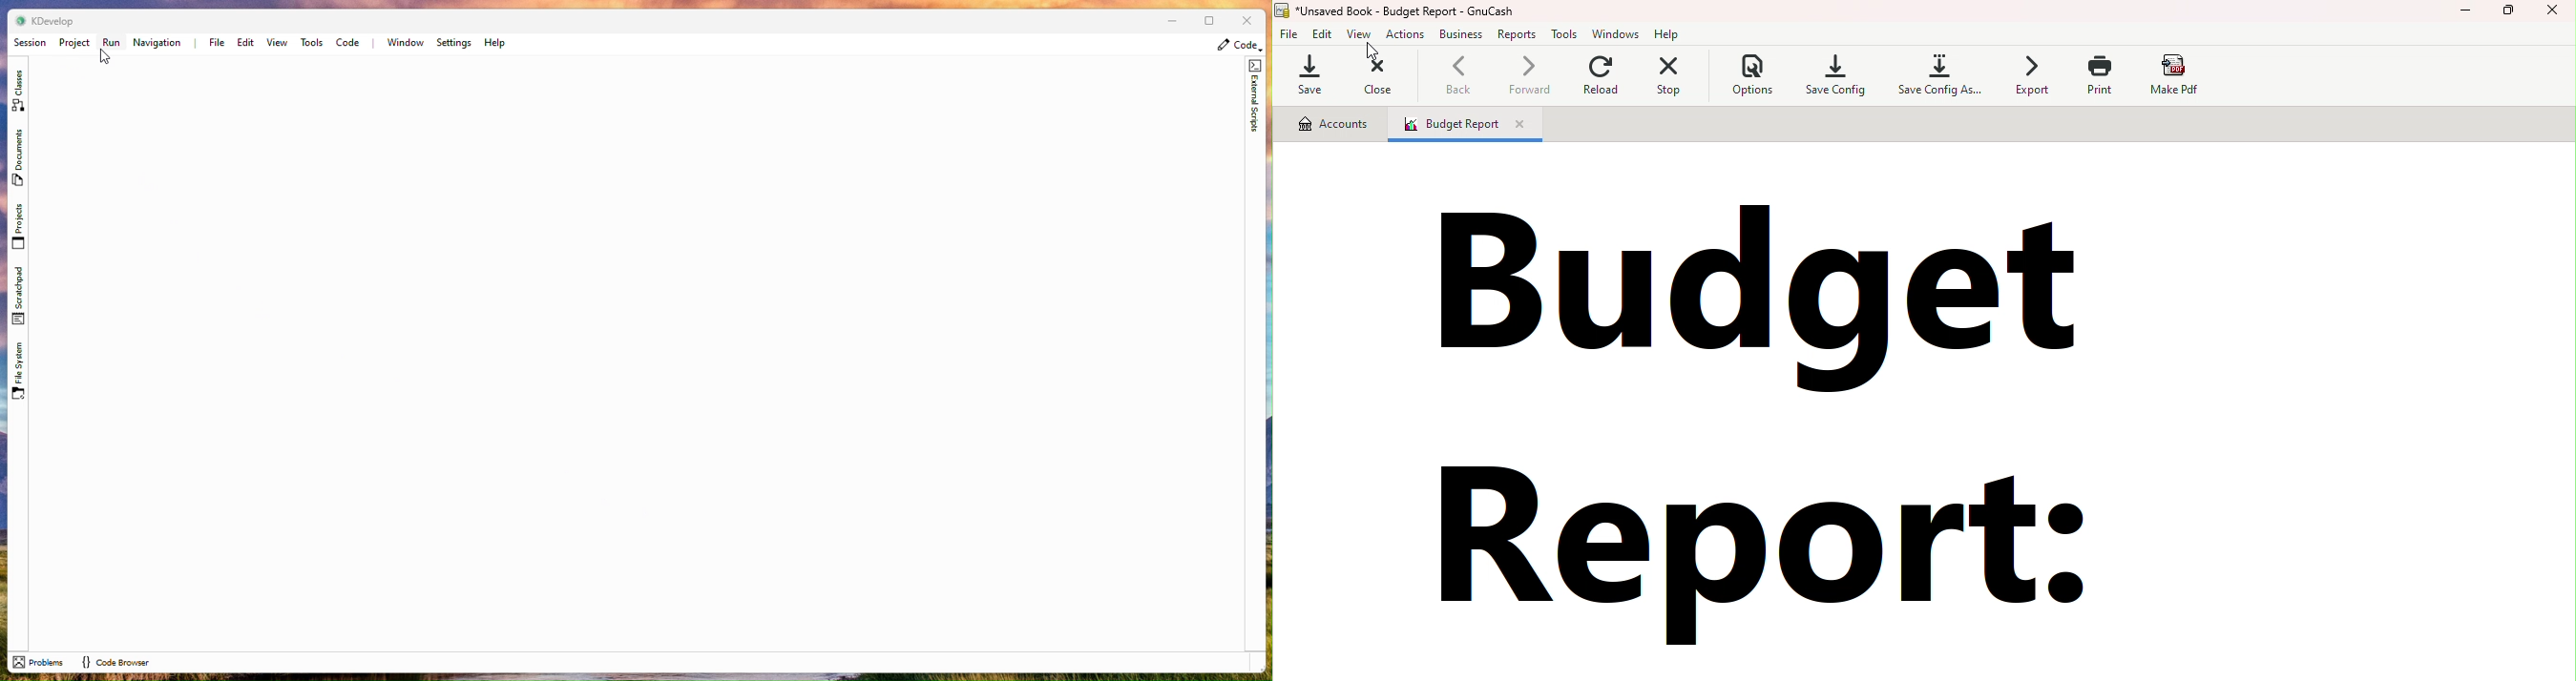 Image resolution: width=2576 pixels, height=700 pixels. I want to click on Back, so click(1460, 76).